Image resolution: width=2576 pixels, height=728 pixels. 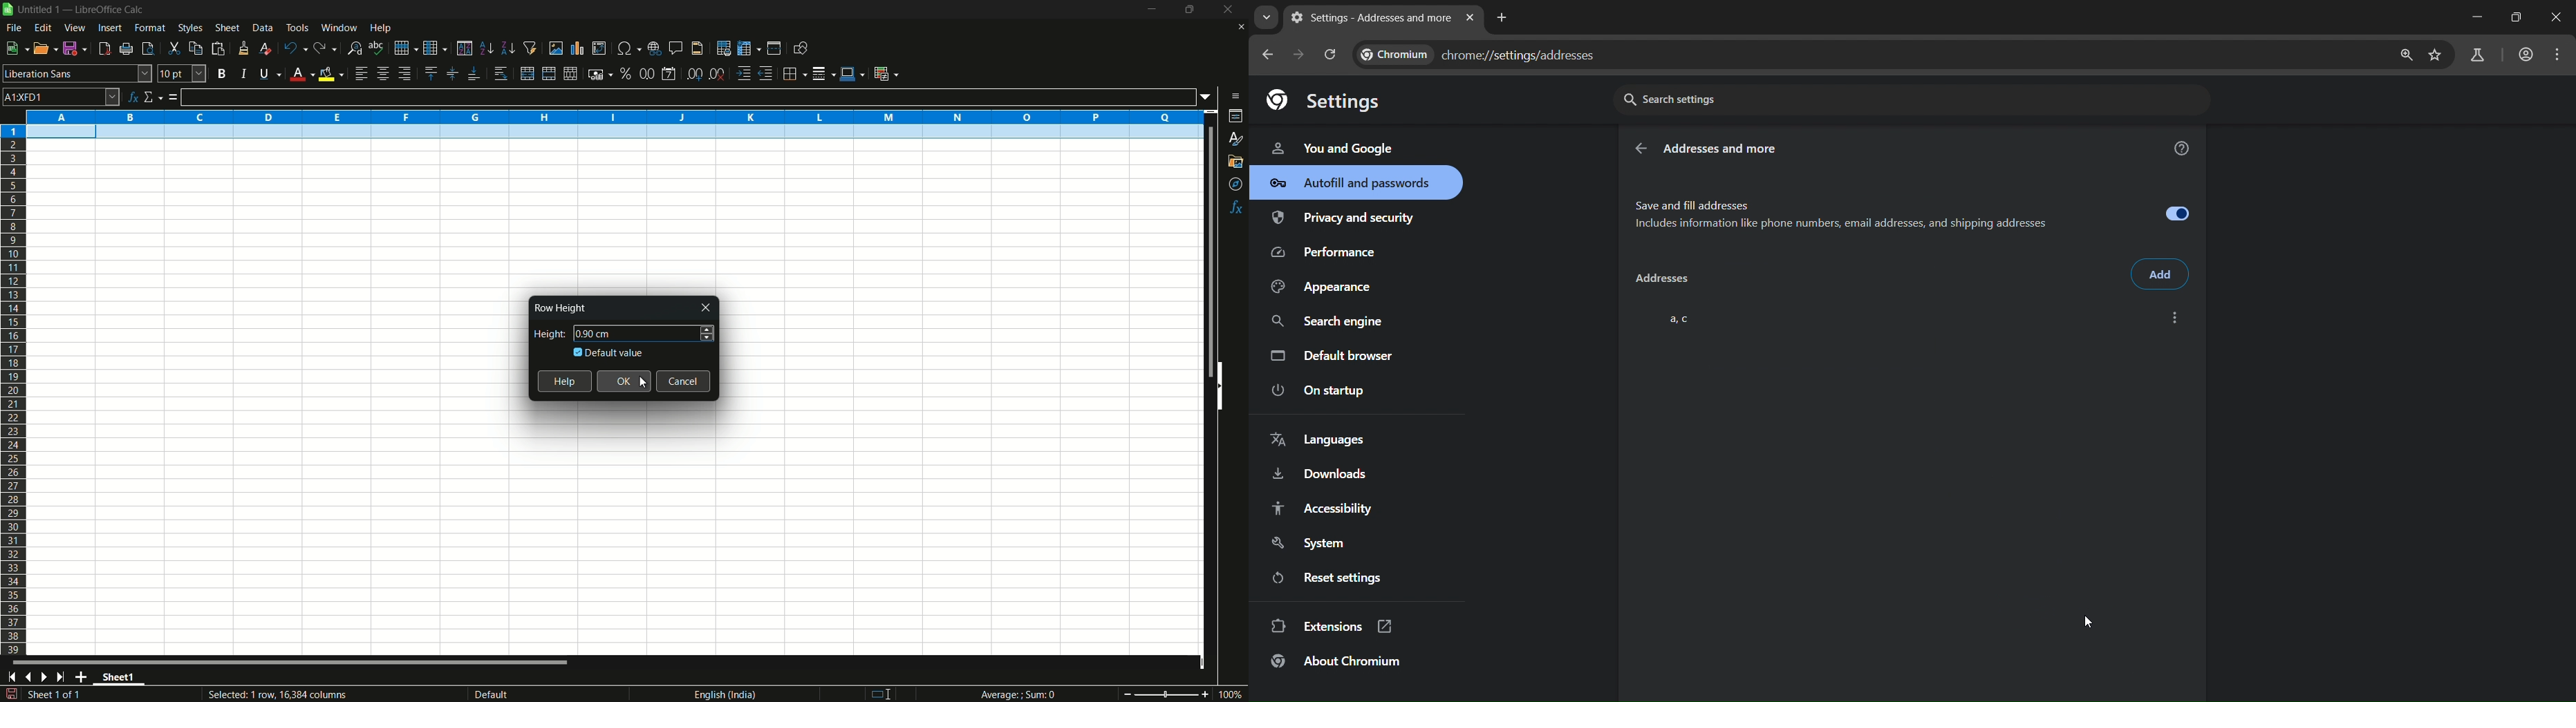 I want to click on search  tabs, so click(x=1266, y=17).